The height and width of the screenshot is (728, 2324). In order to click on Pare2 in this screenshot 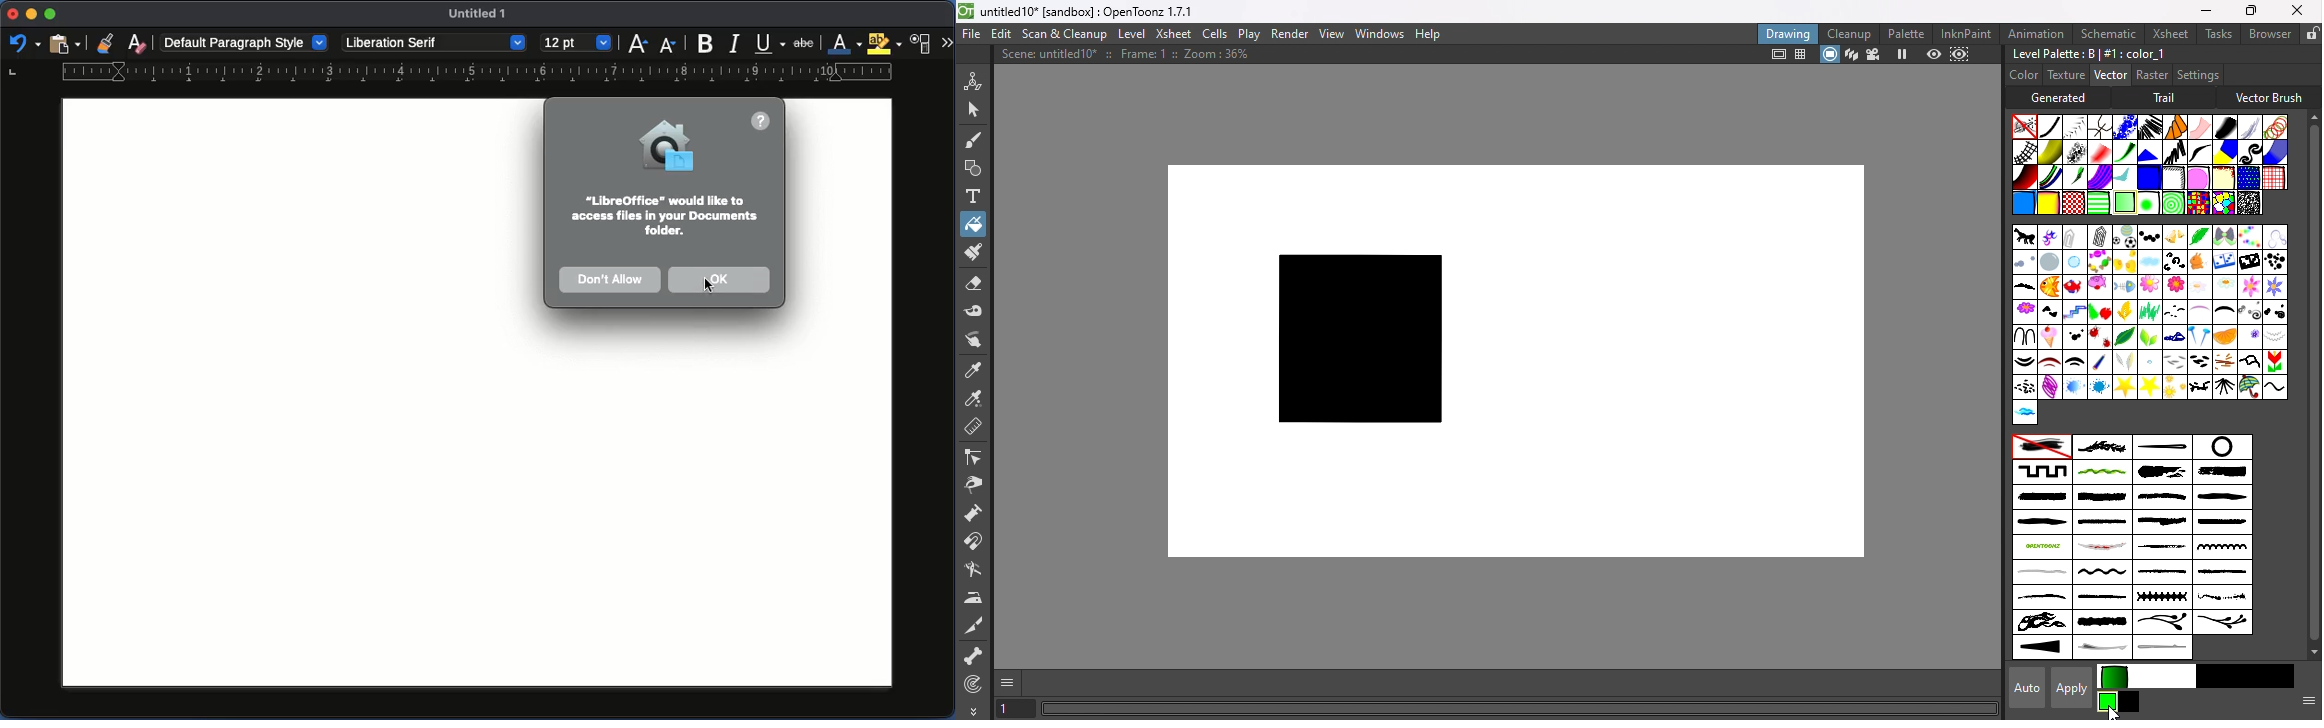, I will do `click(2049, 362)`.